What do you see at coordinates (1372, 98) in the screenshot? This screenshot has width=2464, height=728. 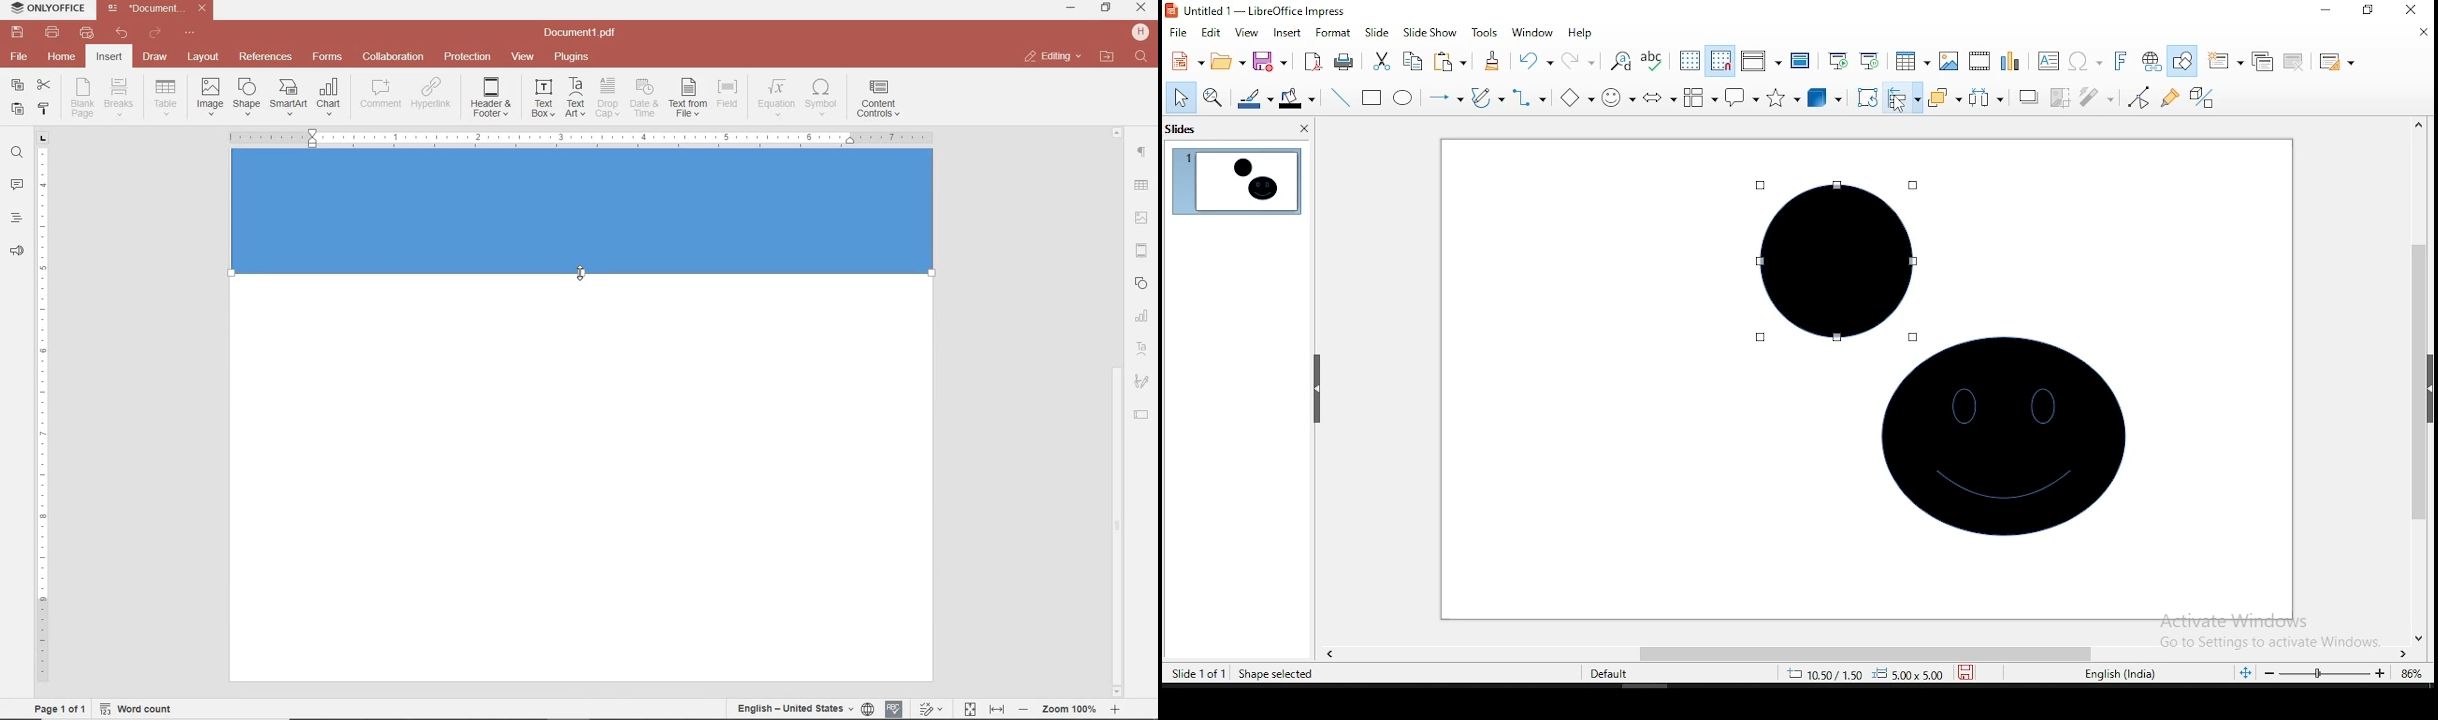 I see `rectangle tool` at bounding box center [1372, 98].